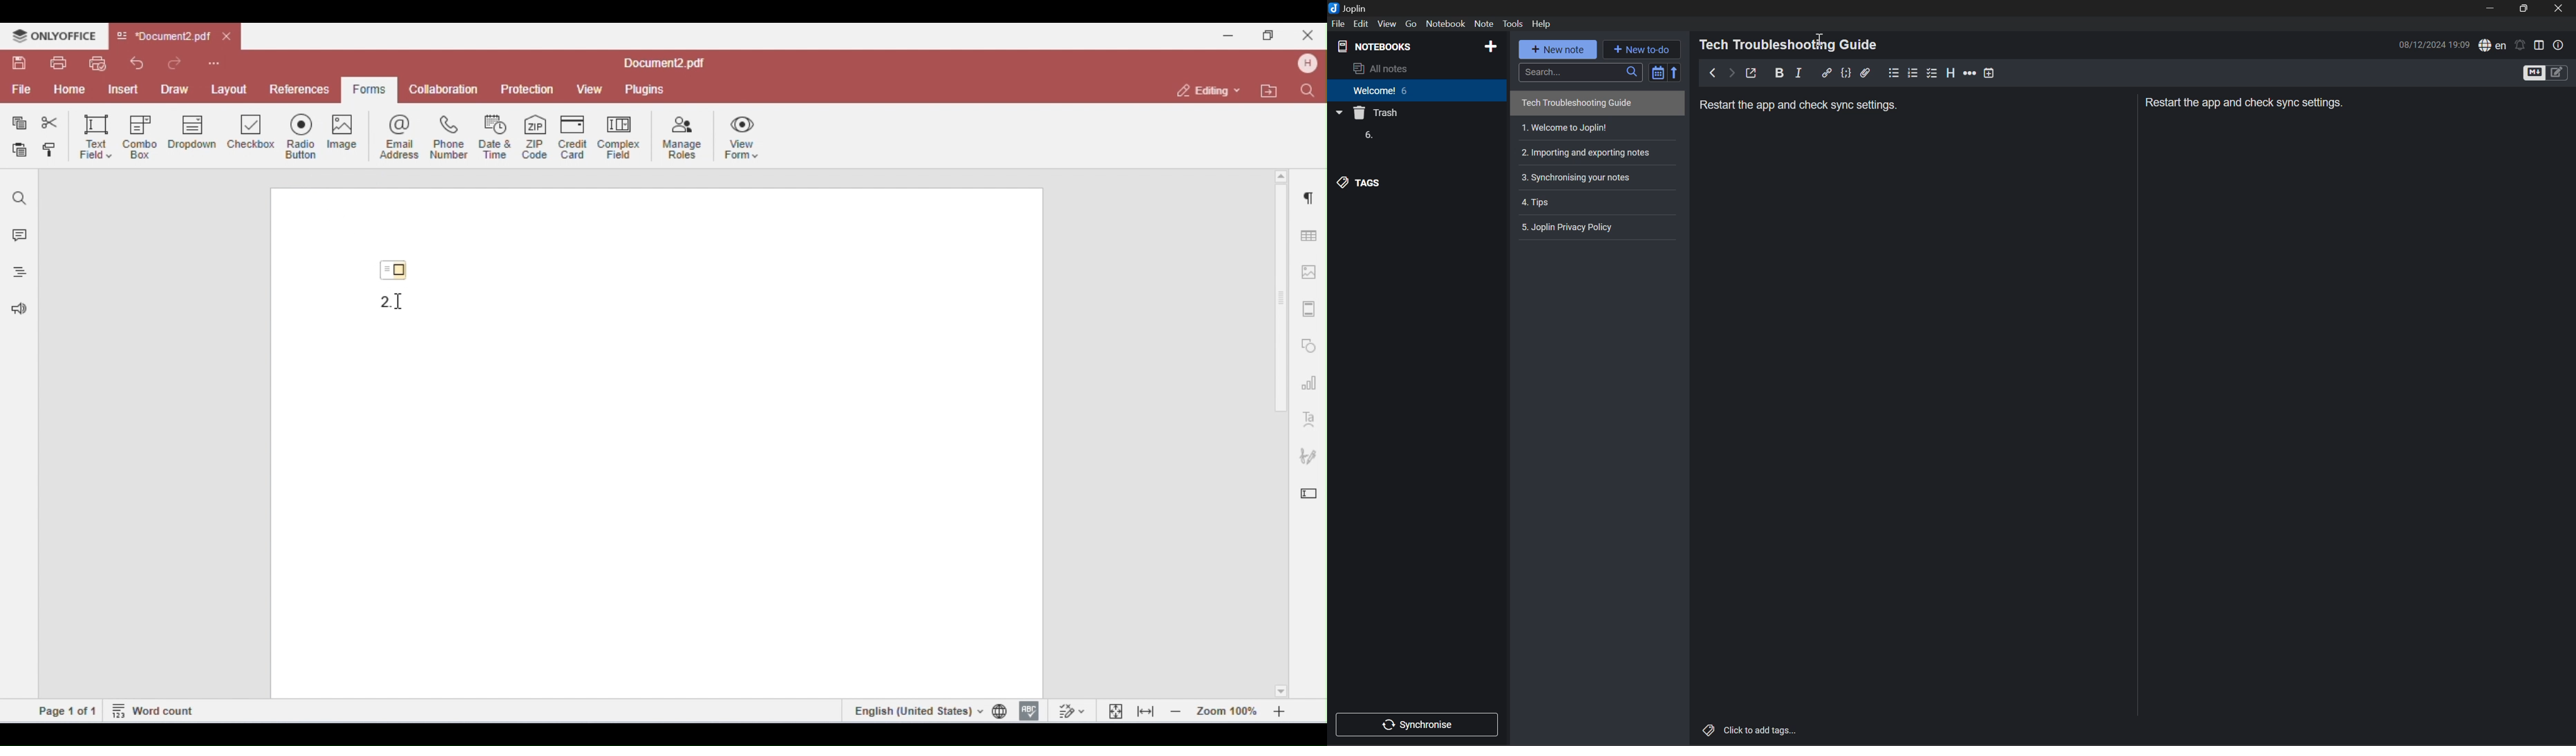 The image size is (2576, 756). I want to click on Back, so click(1710, 73).